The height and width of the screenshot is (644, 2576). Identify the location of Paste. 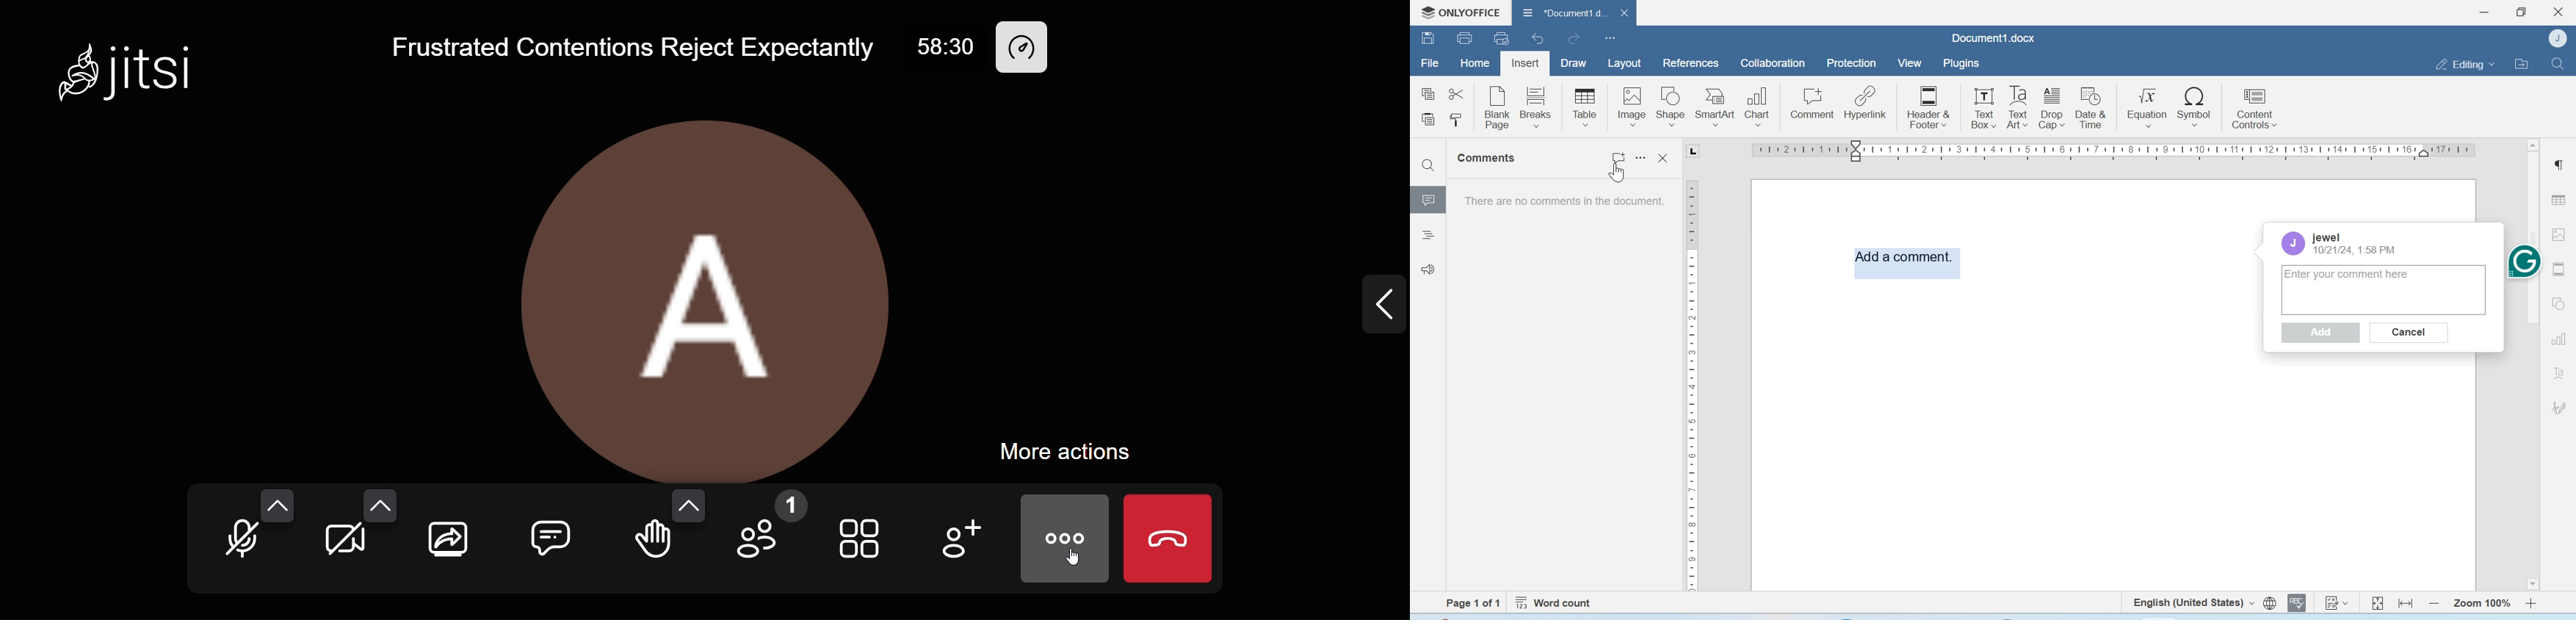
(1429, 120).